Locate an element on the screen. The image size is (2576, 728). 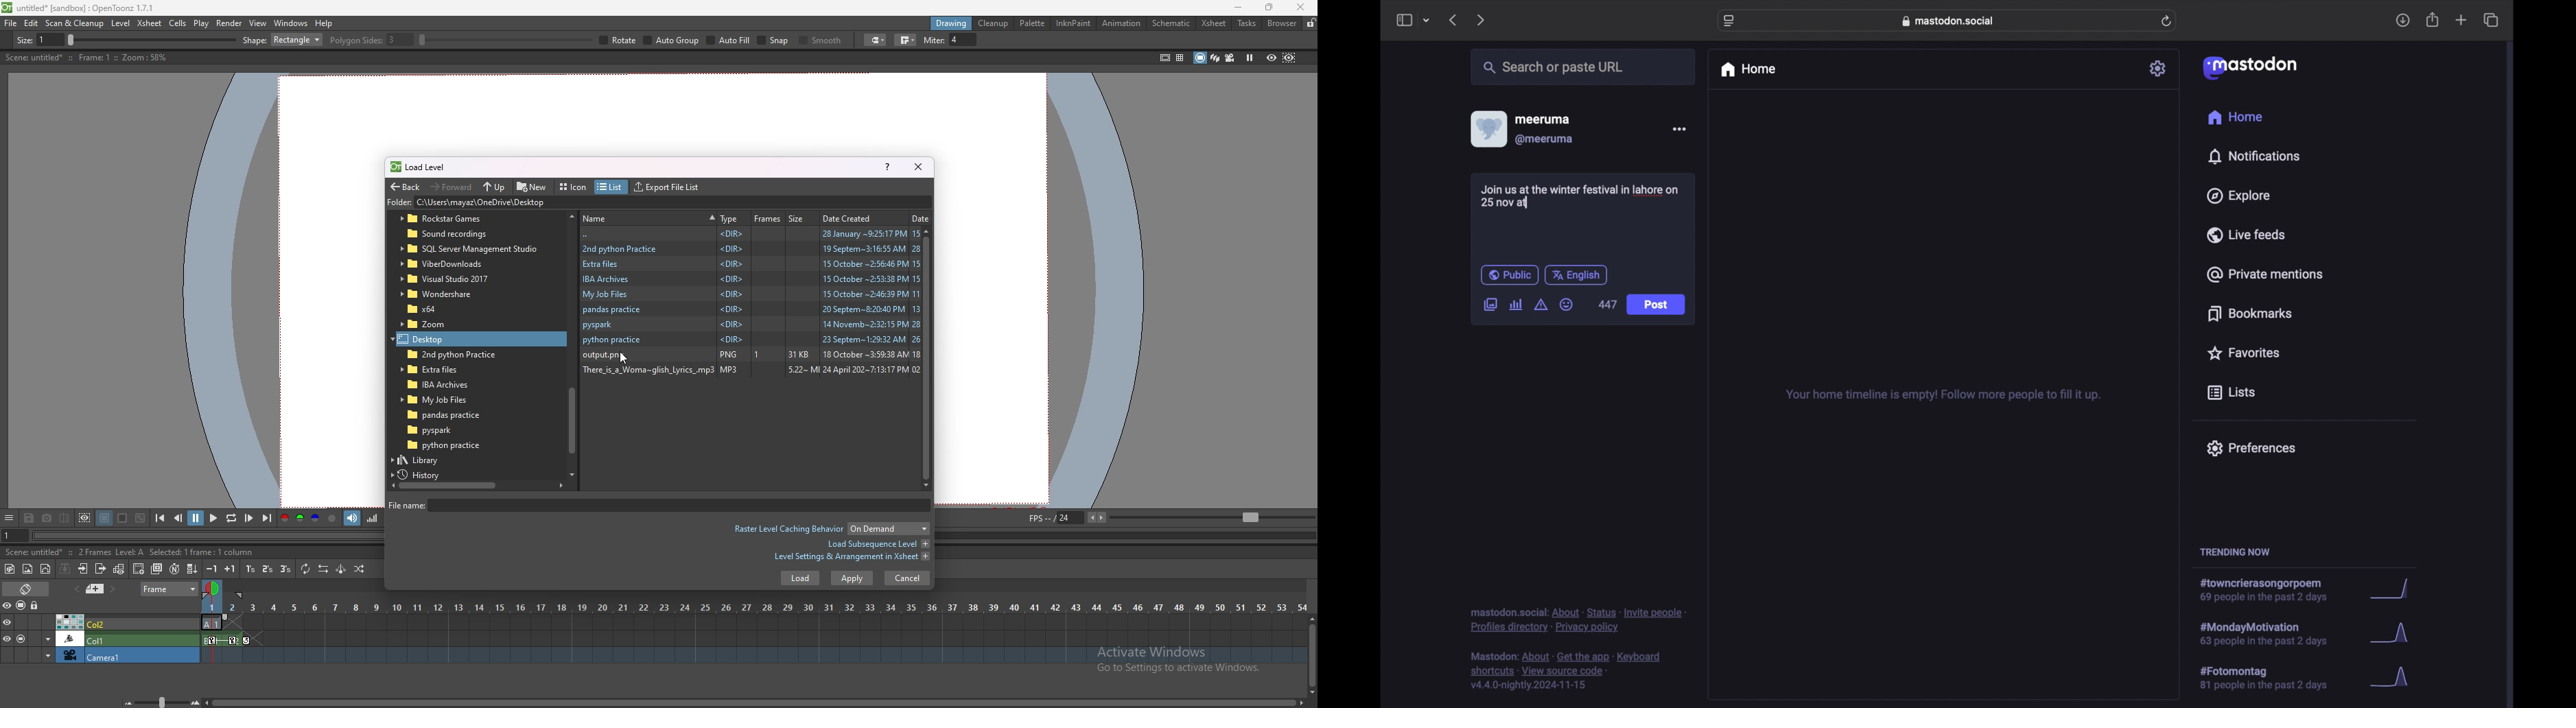
hashtag trend is located at coordinates (2273, 633).